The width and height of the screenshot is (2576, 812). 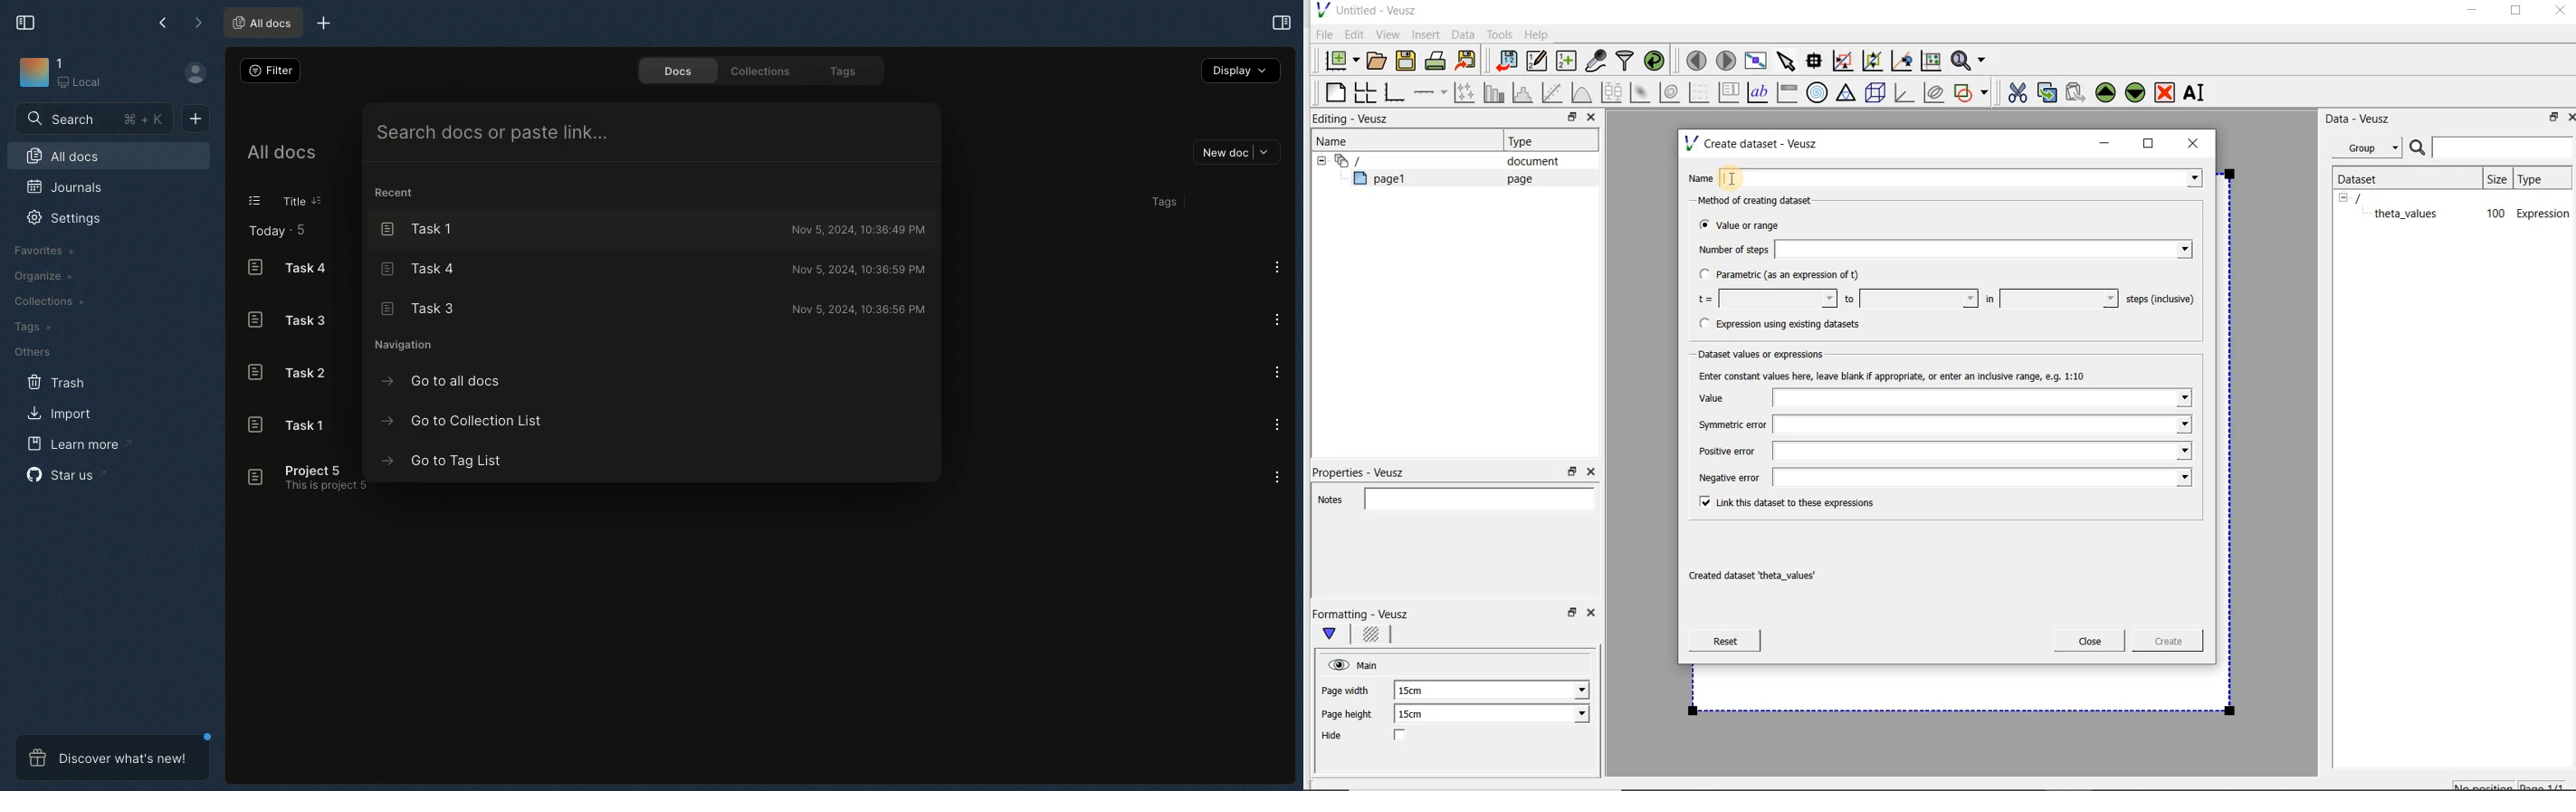 What do you see at coordinates (1730, 92) in the screenshot?
I see `plot key` at bounding box center [1730, 92].